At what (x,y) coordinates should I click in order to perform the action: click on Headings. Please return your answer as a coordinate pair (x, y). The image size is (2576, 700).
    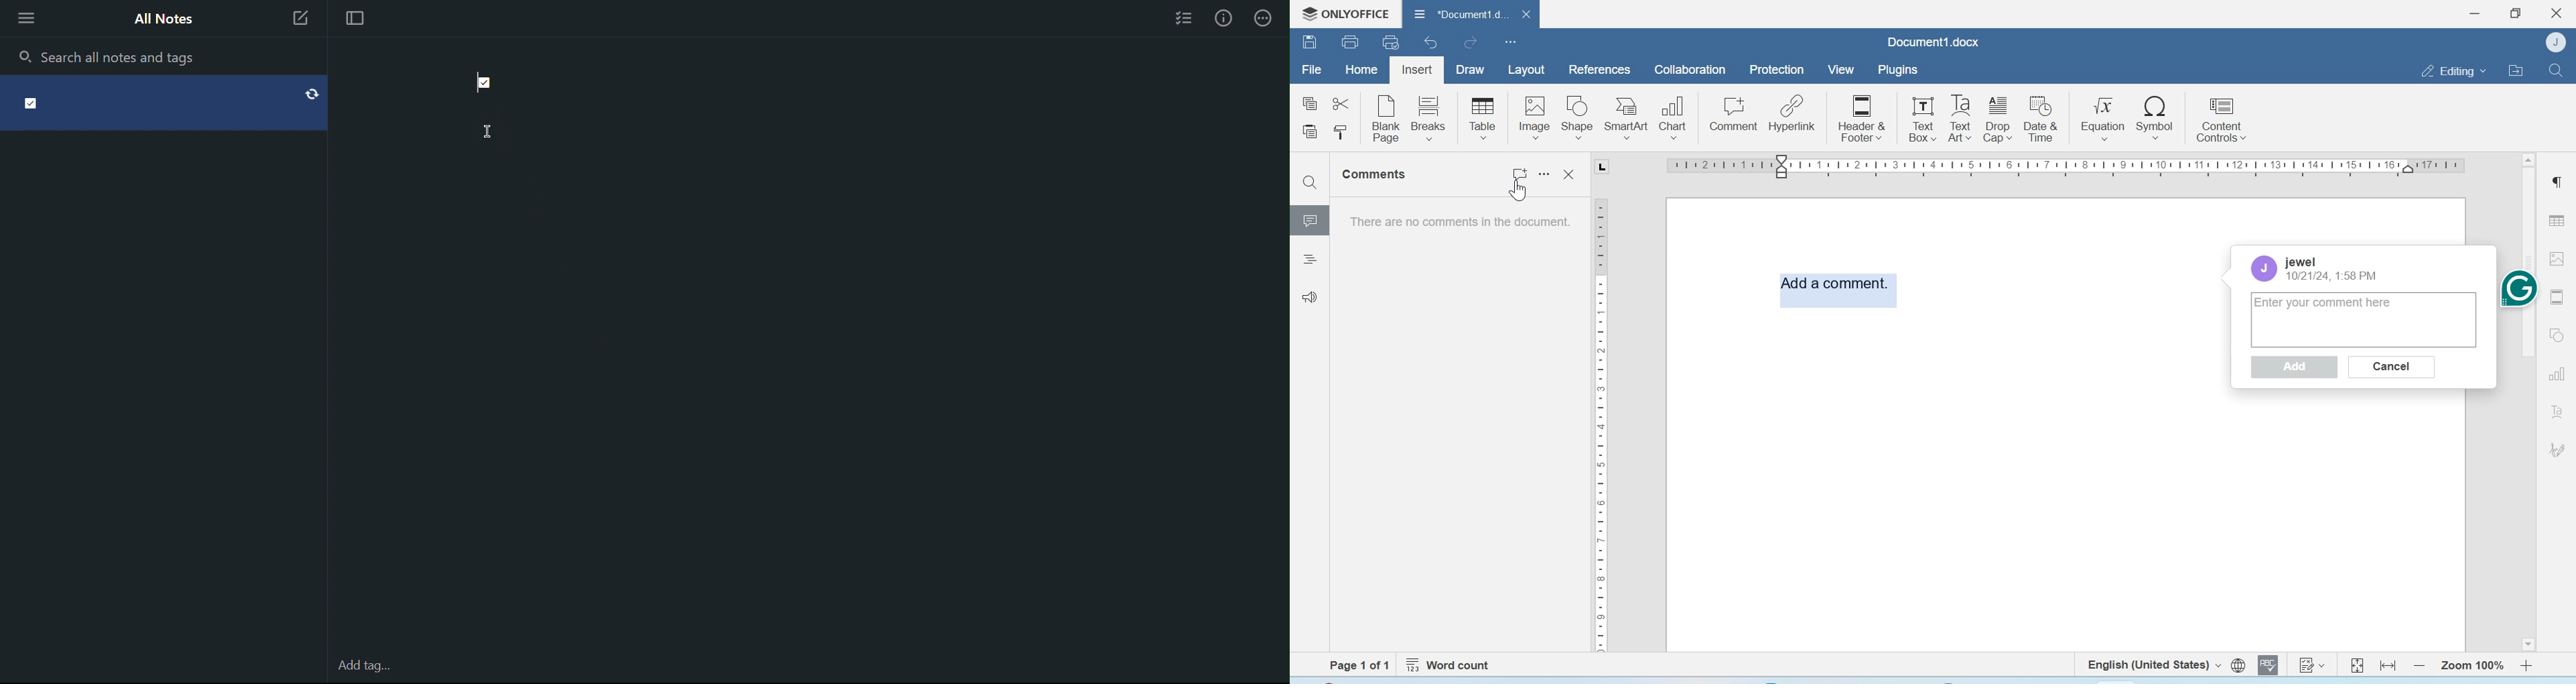
    Looking at the image, I should click on (1309, 261).